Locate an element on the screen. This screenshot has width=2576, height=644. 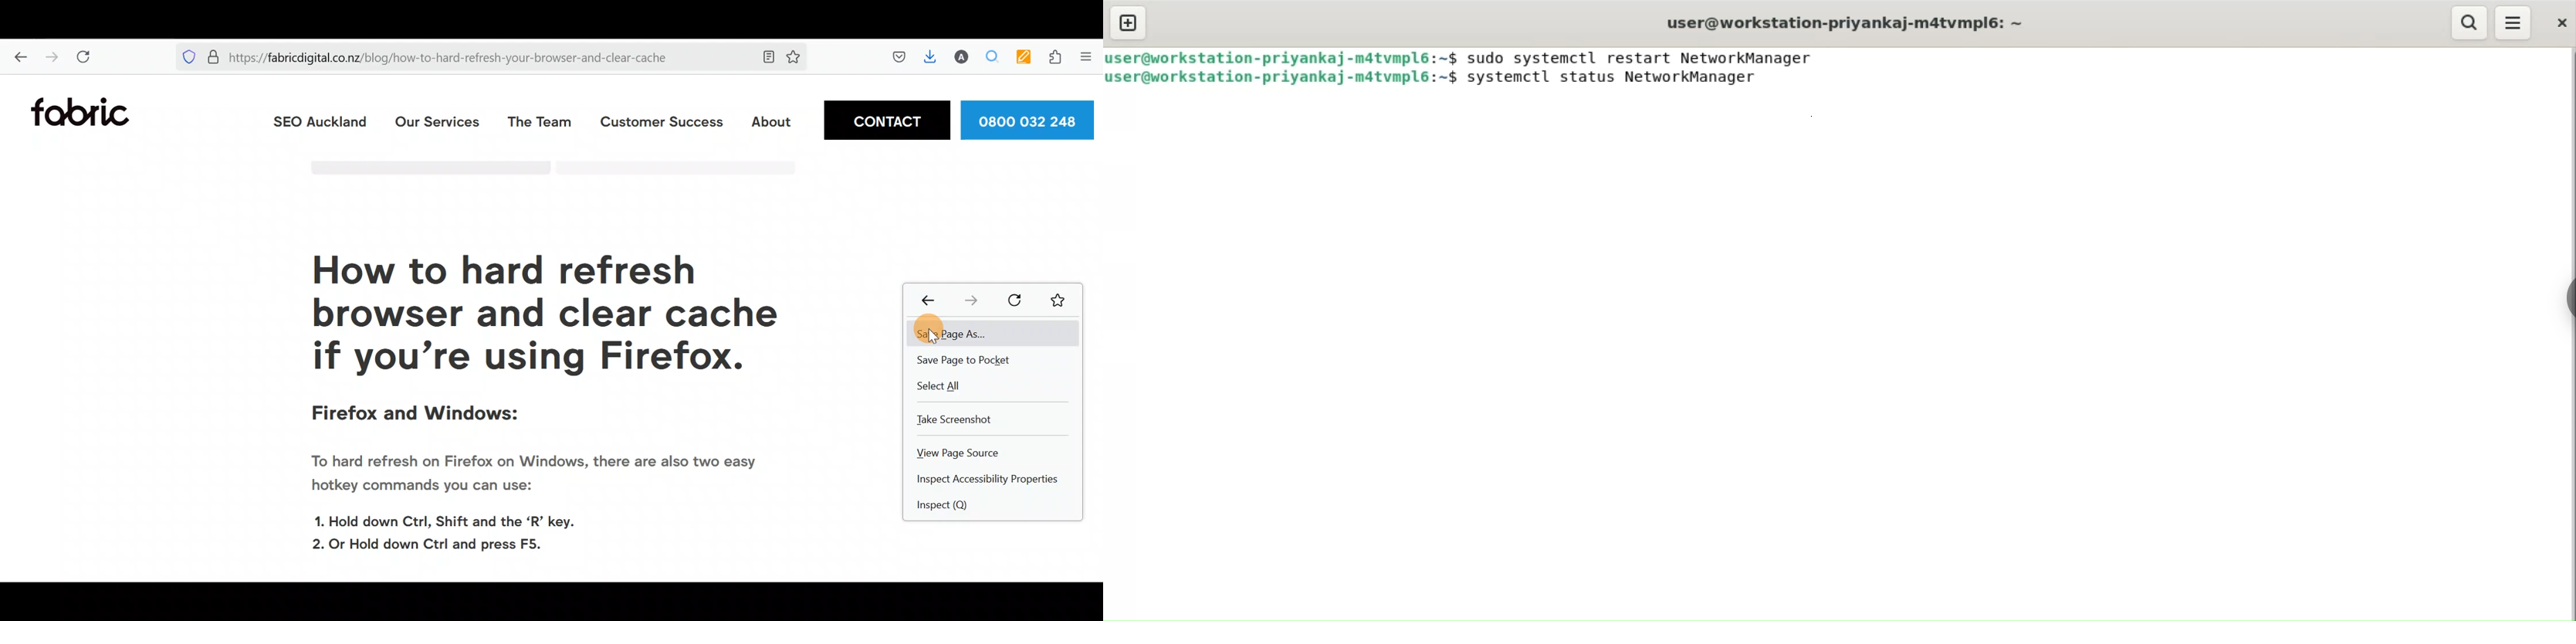
Show application menu is located at coordinates (1091, 59).